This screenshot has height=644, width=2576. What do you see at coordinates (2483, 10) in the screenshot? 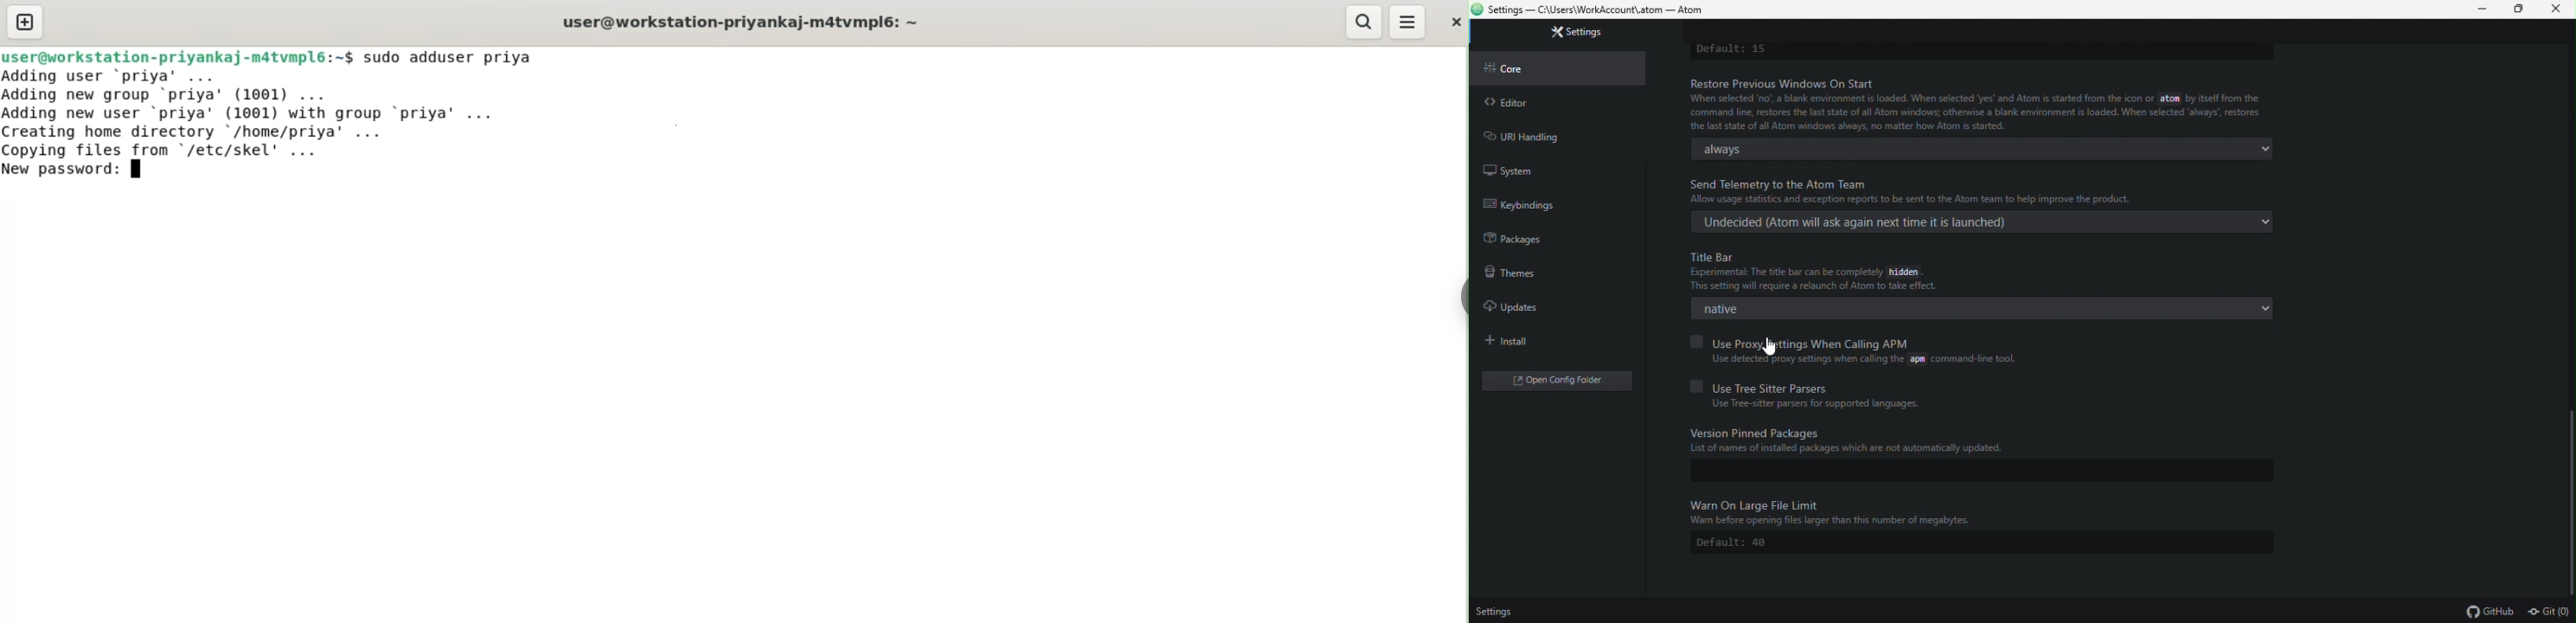
I see `Minimize` at bounding box center [2483, 10].